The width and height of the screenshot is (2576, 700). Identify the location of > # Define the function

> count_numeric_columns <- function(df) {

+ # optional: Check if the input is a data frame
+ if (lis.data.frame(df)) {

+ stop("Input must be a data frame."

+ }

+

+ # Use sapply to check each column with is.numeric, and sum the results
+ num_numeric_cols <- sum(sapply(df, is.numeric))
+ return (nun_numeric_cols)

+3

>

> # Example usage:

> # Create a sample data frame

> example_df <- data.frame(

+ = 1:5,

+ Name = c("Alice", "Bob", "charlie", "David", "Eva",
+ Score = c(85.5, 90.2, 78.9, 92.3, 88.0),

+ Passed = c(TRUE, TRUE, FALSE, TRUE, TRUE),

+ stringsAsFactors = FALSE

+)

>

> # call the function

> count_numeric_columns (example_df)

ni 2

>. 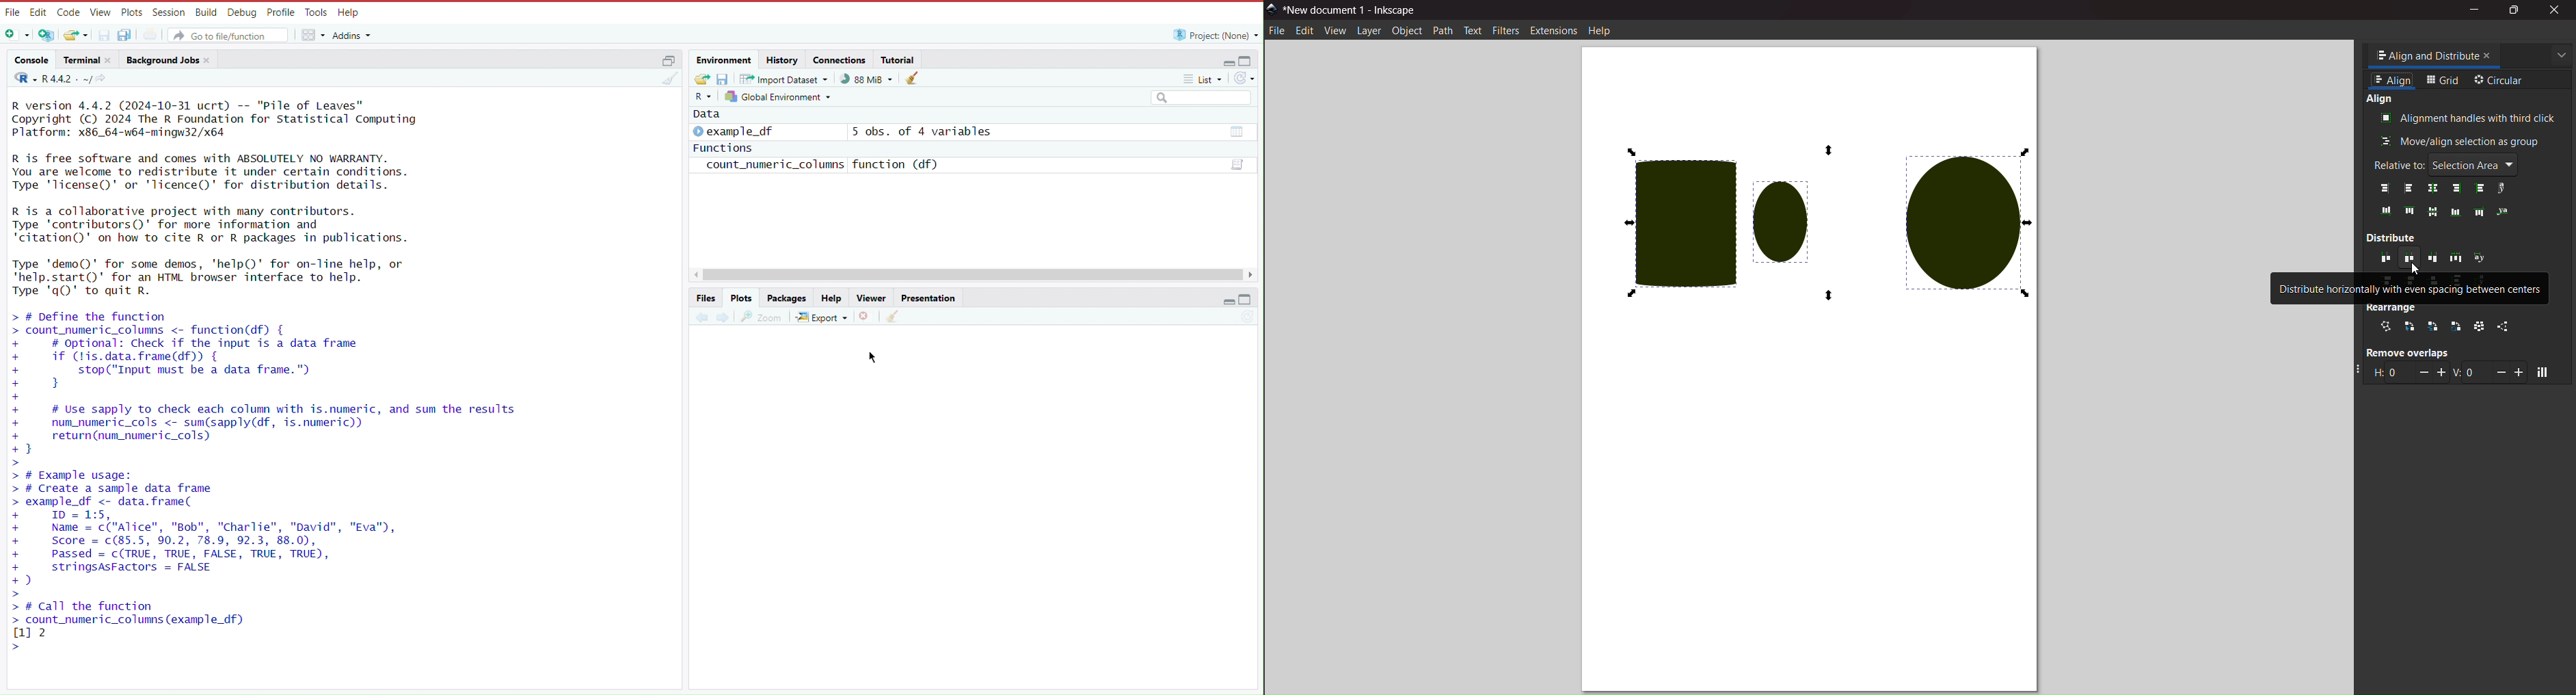
(284, 481).